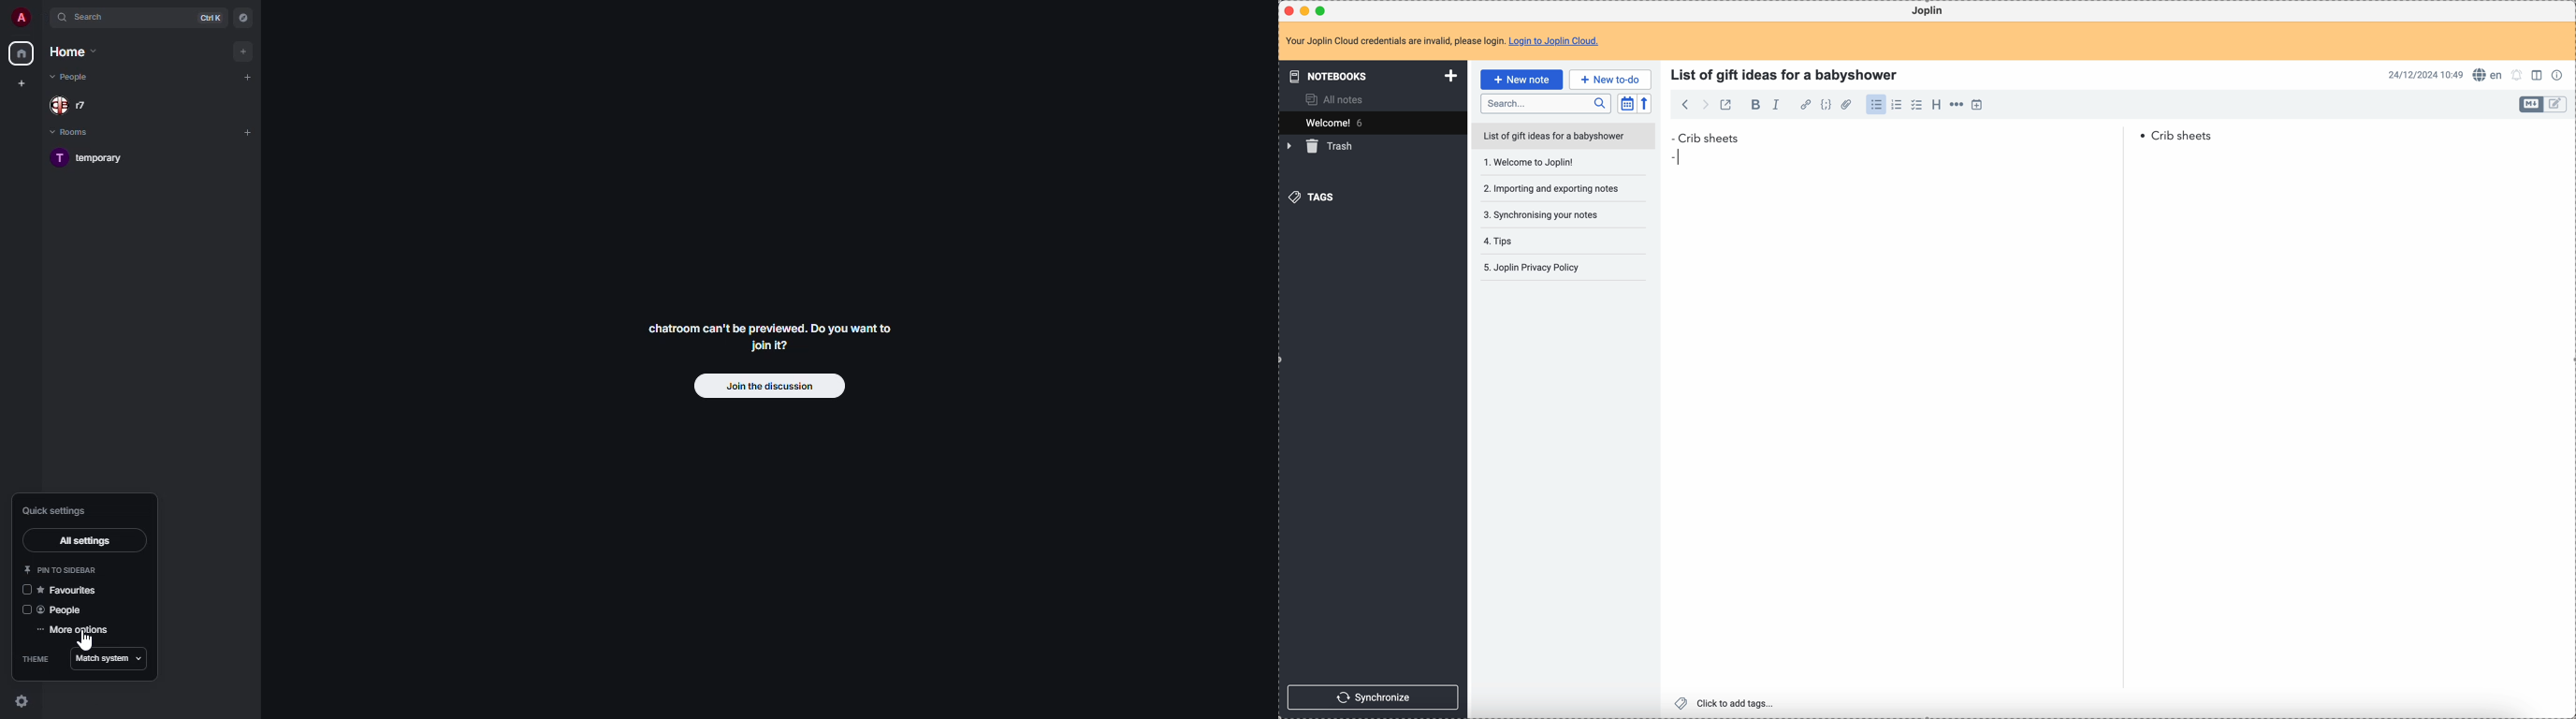 The image size is (2576, 728). I want to click on date and hour, so click(2426, 75).